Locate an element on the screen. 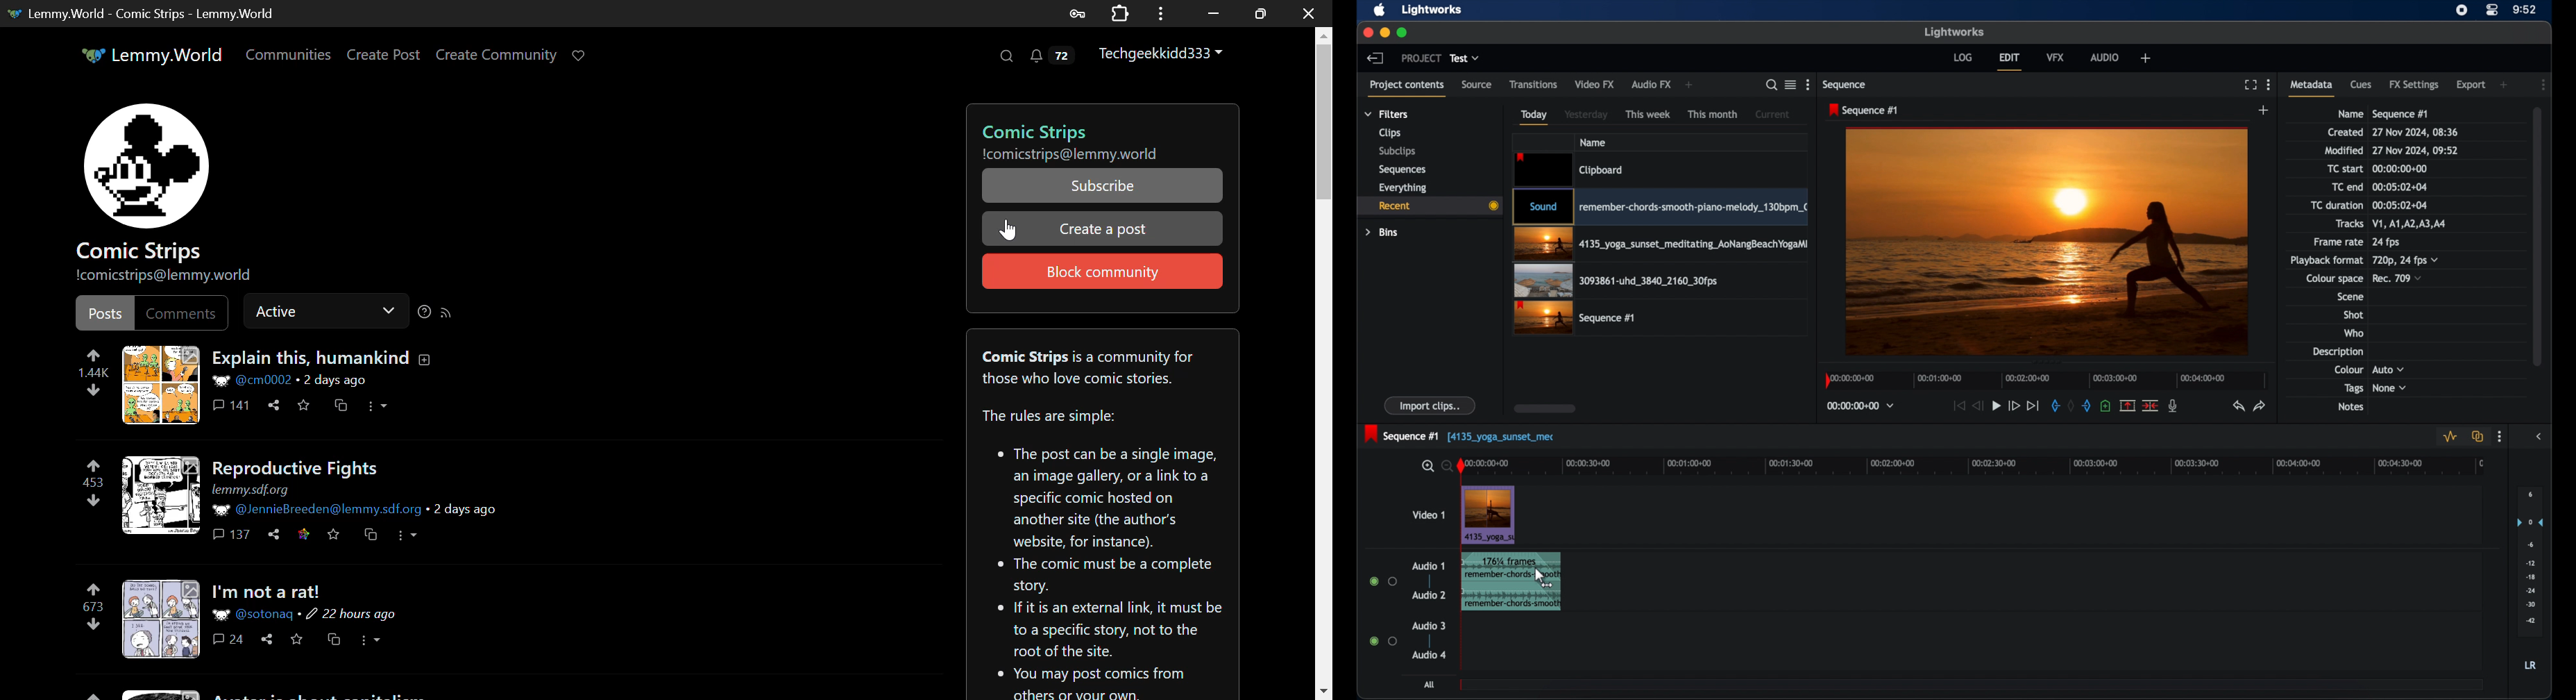  add is located at coordinates (1690, 85).